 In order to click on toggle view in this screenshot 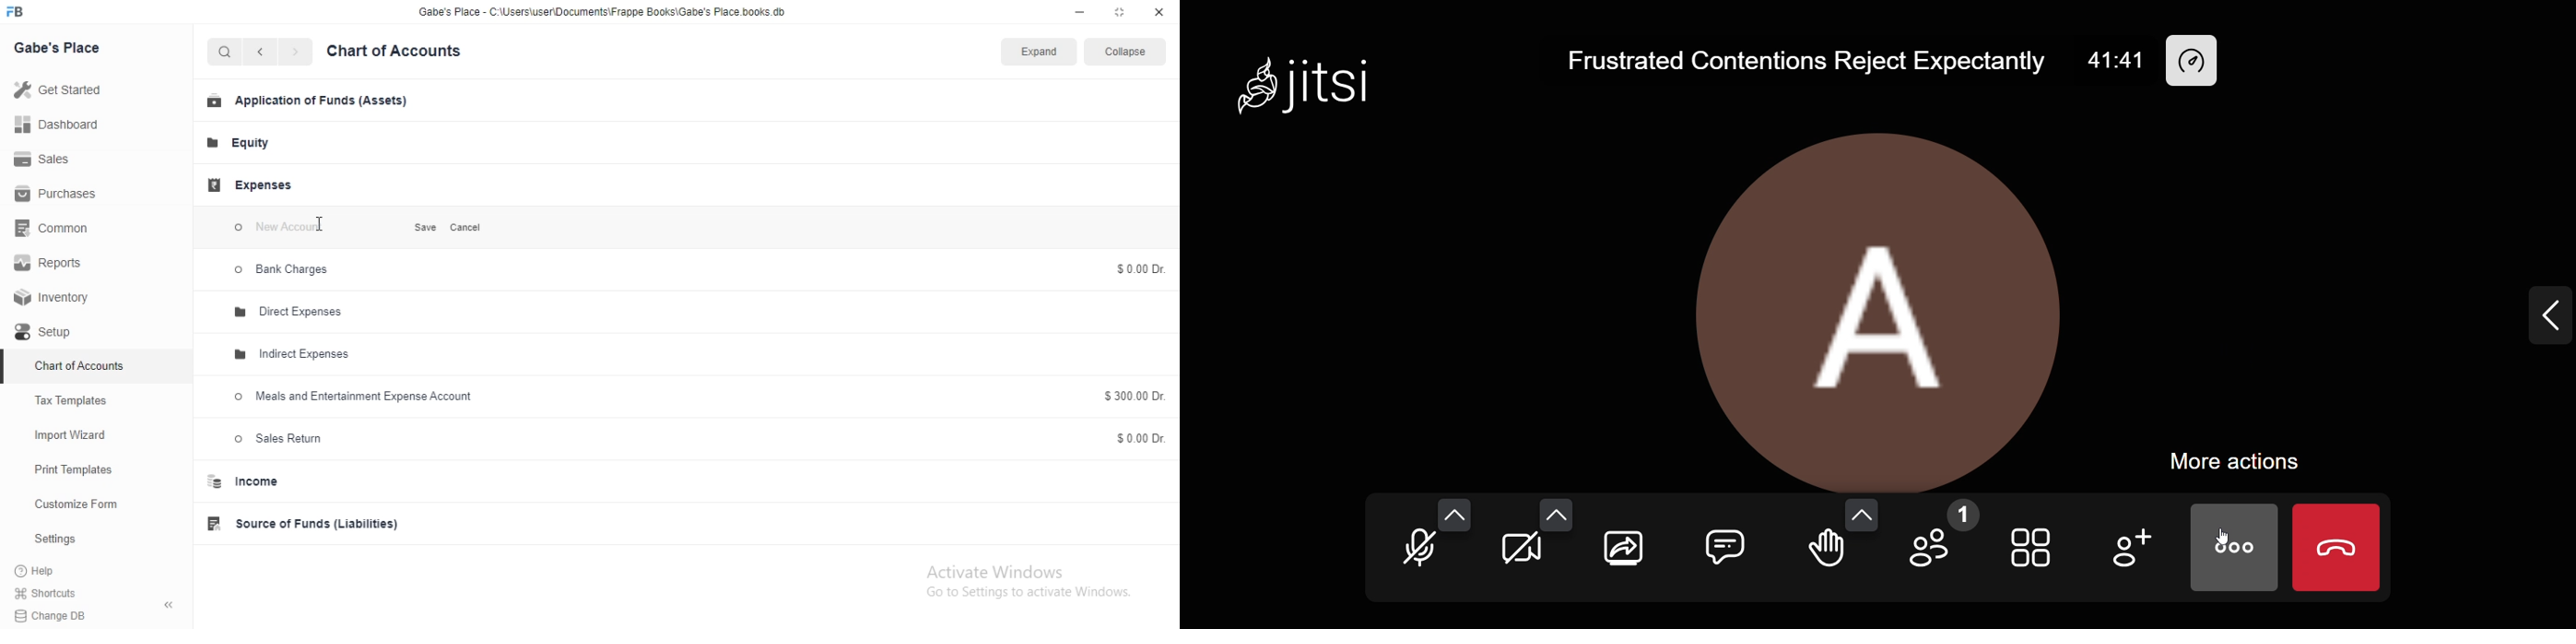, I will do `click(2035, 546)`.